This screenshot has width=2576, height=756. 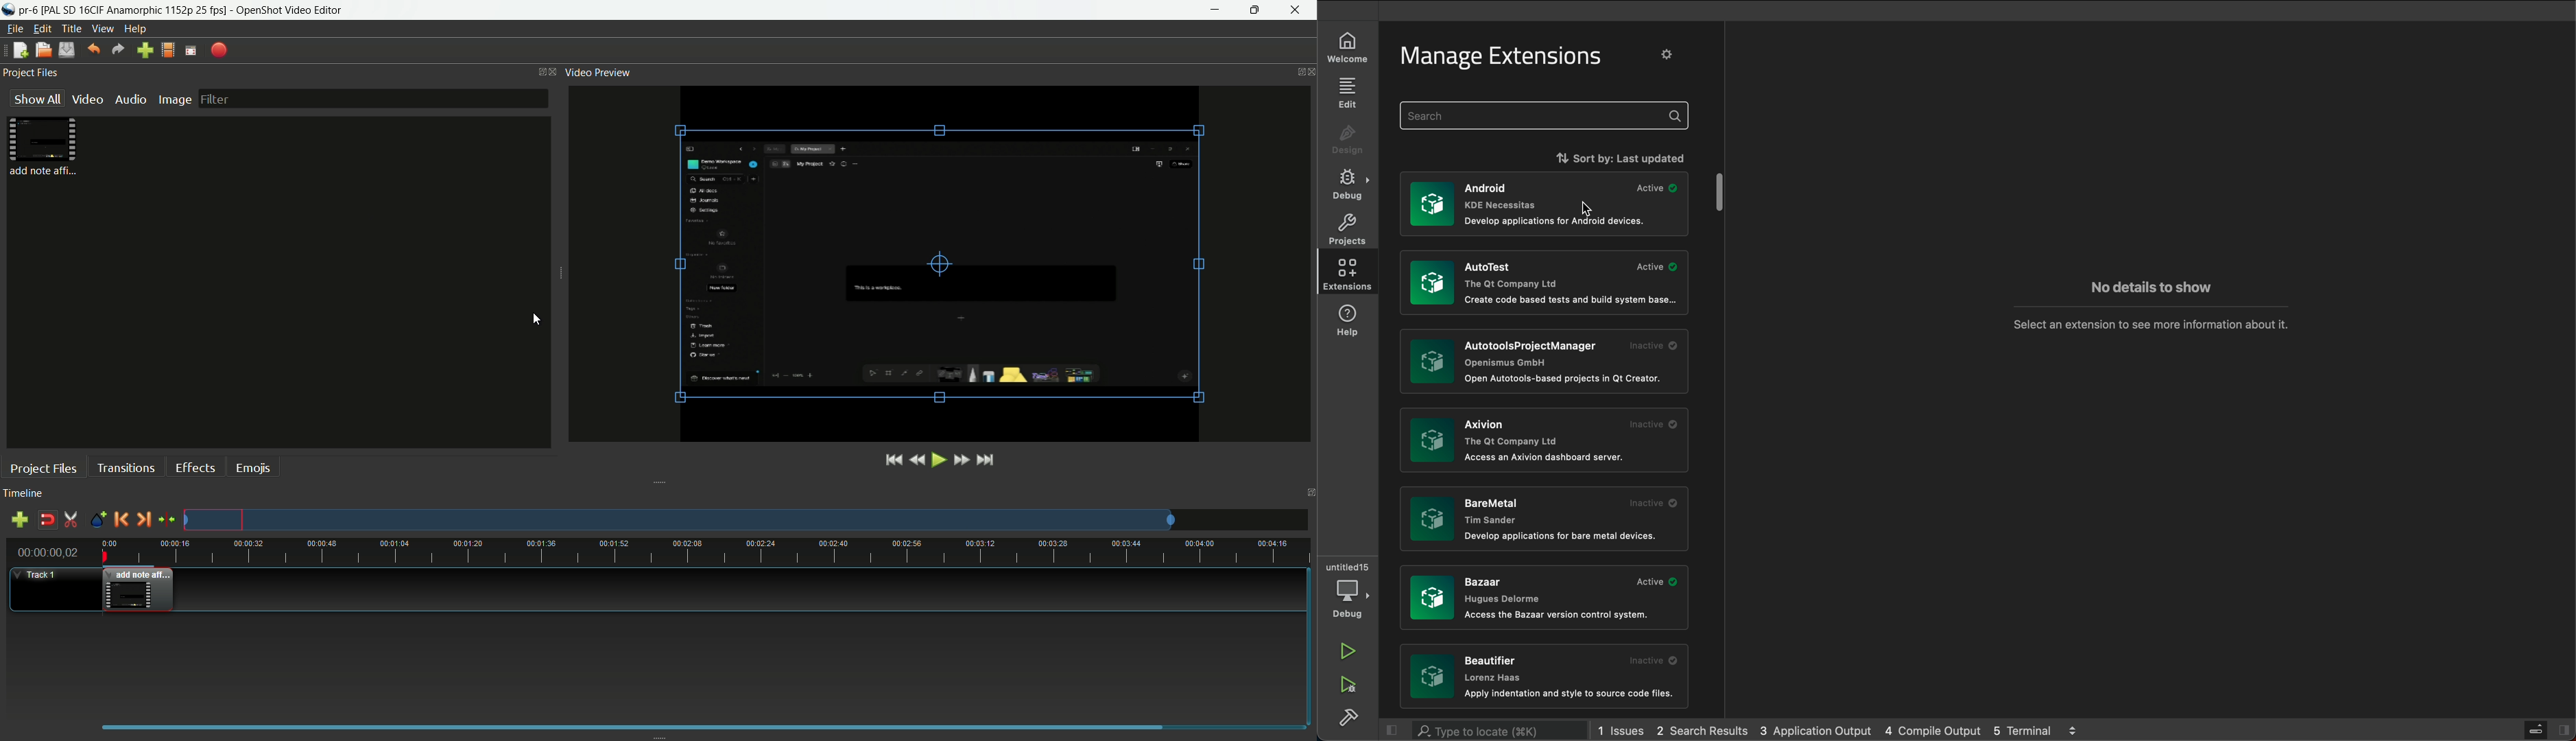 I want to click on center the timeline on the playhead, so click(x=167, y=519).